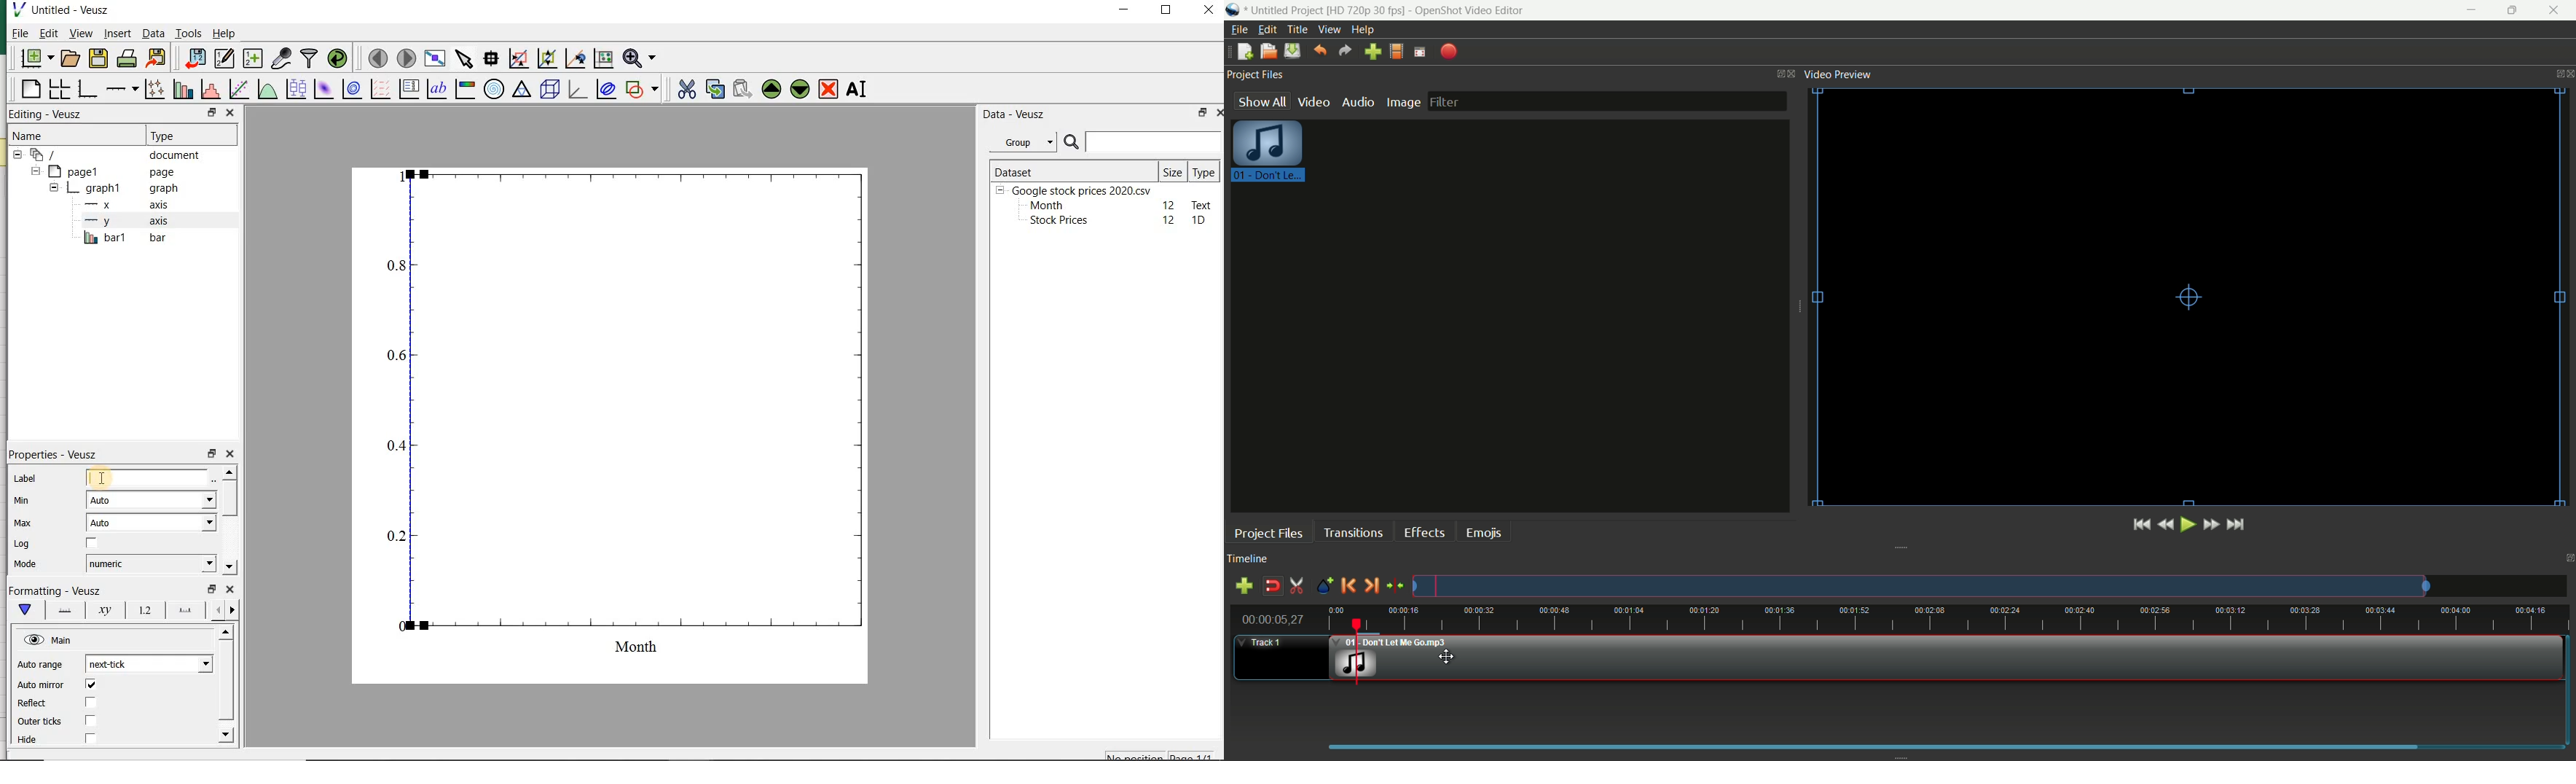  What do you see at coordinates (434, 59) in the screenshot?
I see `view plot full screen` at bounding box center [434, 59].